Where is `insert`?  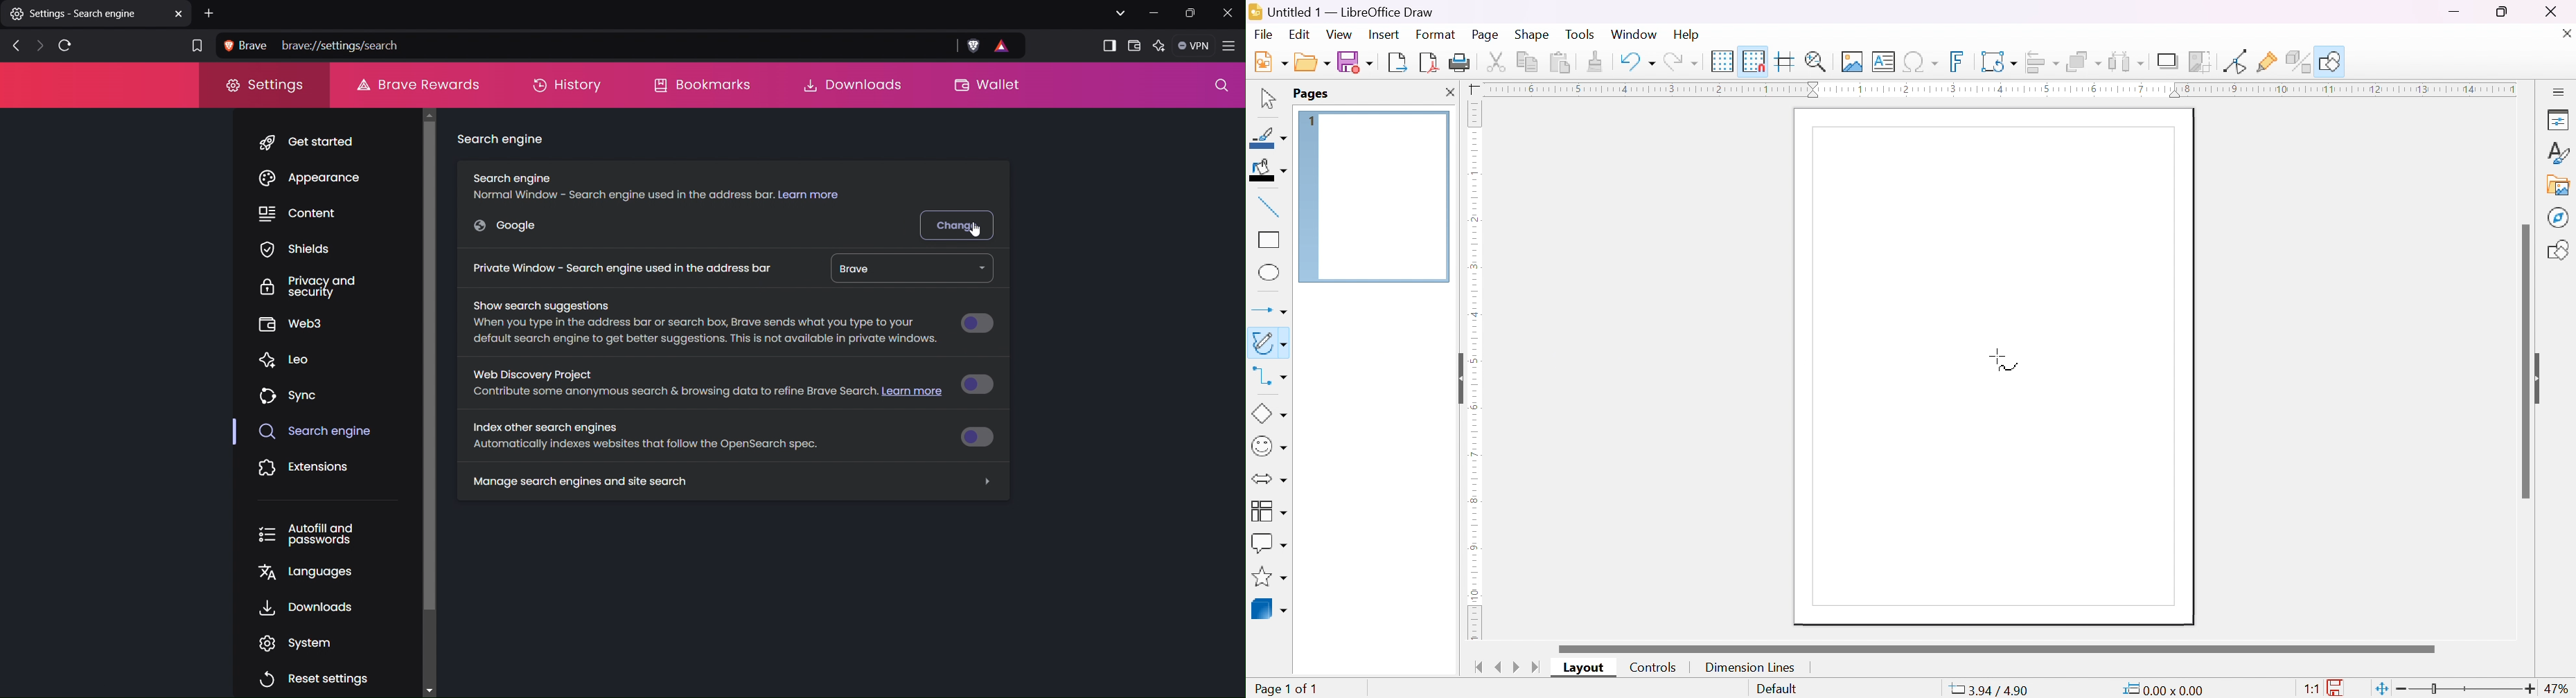
insert is located at coordinates (1383, 34).